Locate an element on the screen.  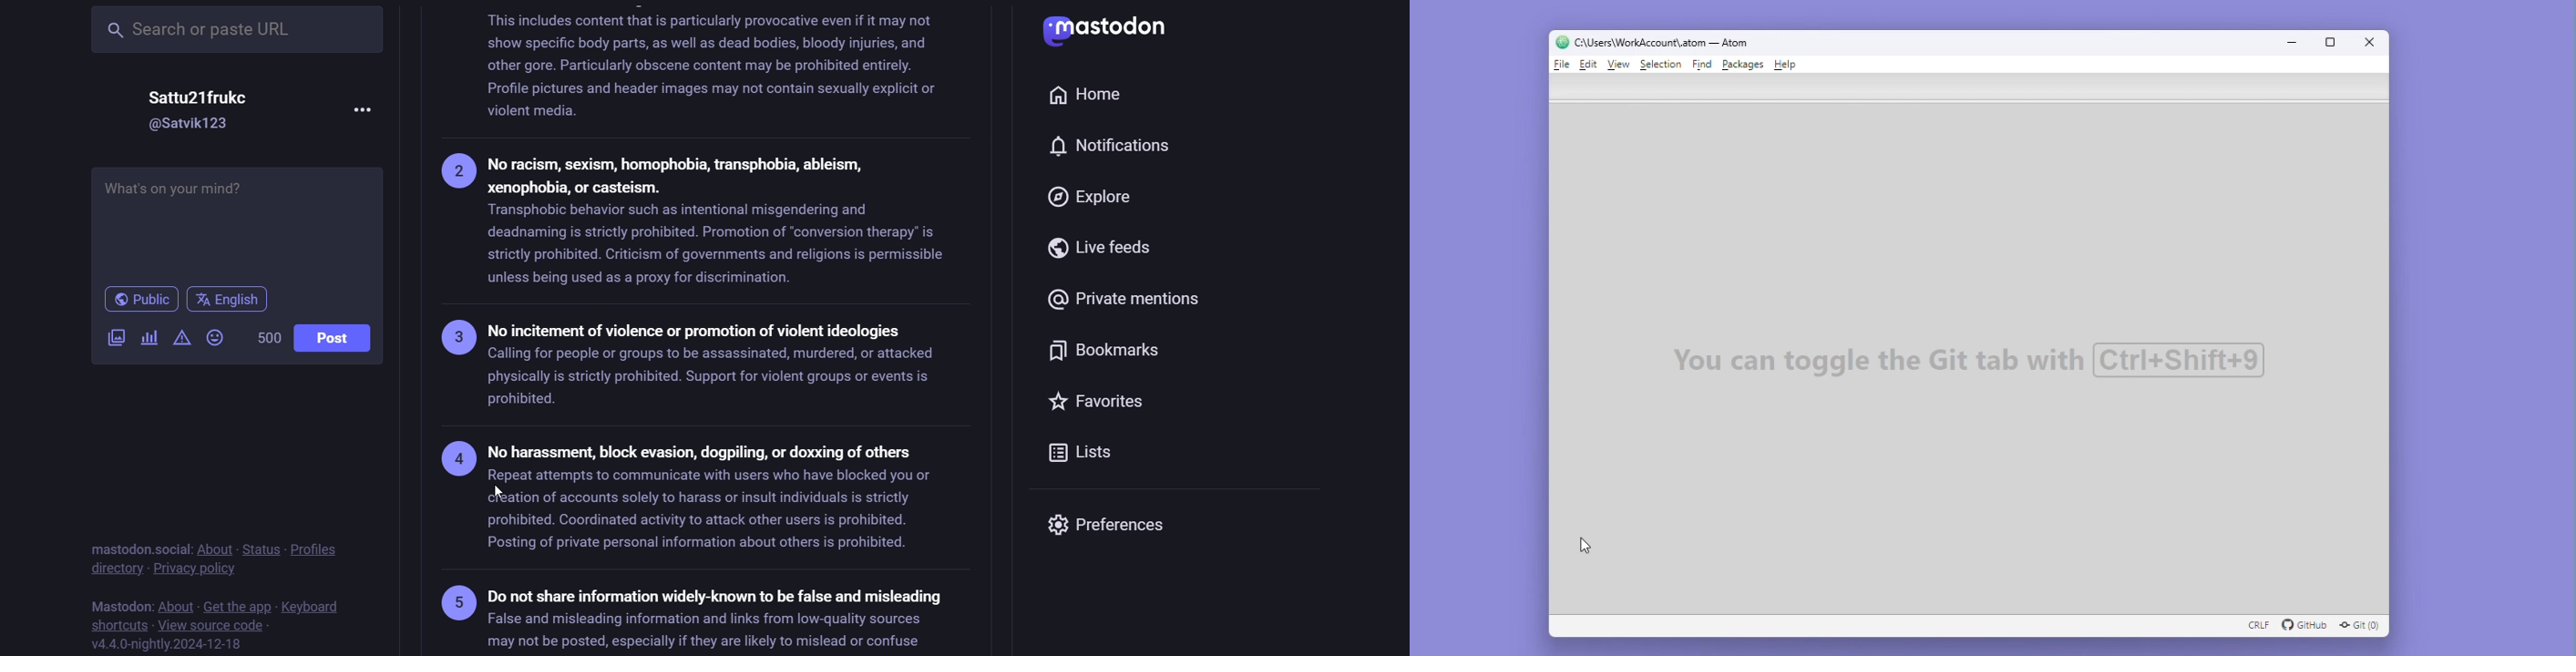
Maximize is located at coordinates (2329, 44).